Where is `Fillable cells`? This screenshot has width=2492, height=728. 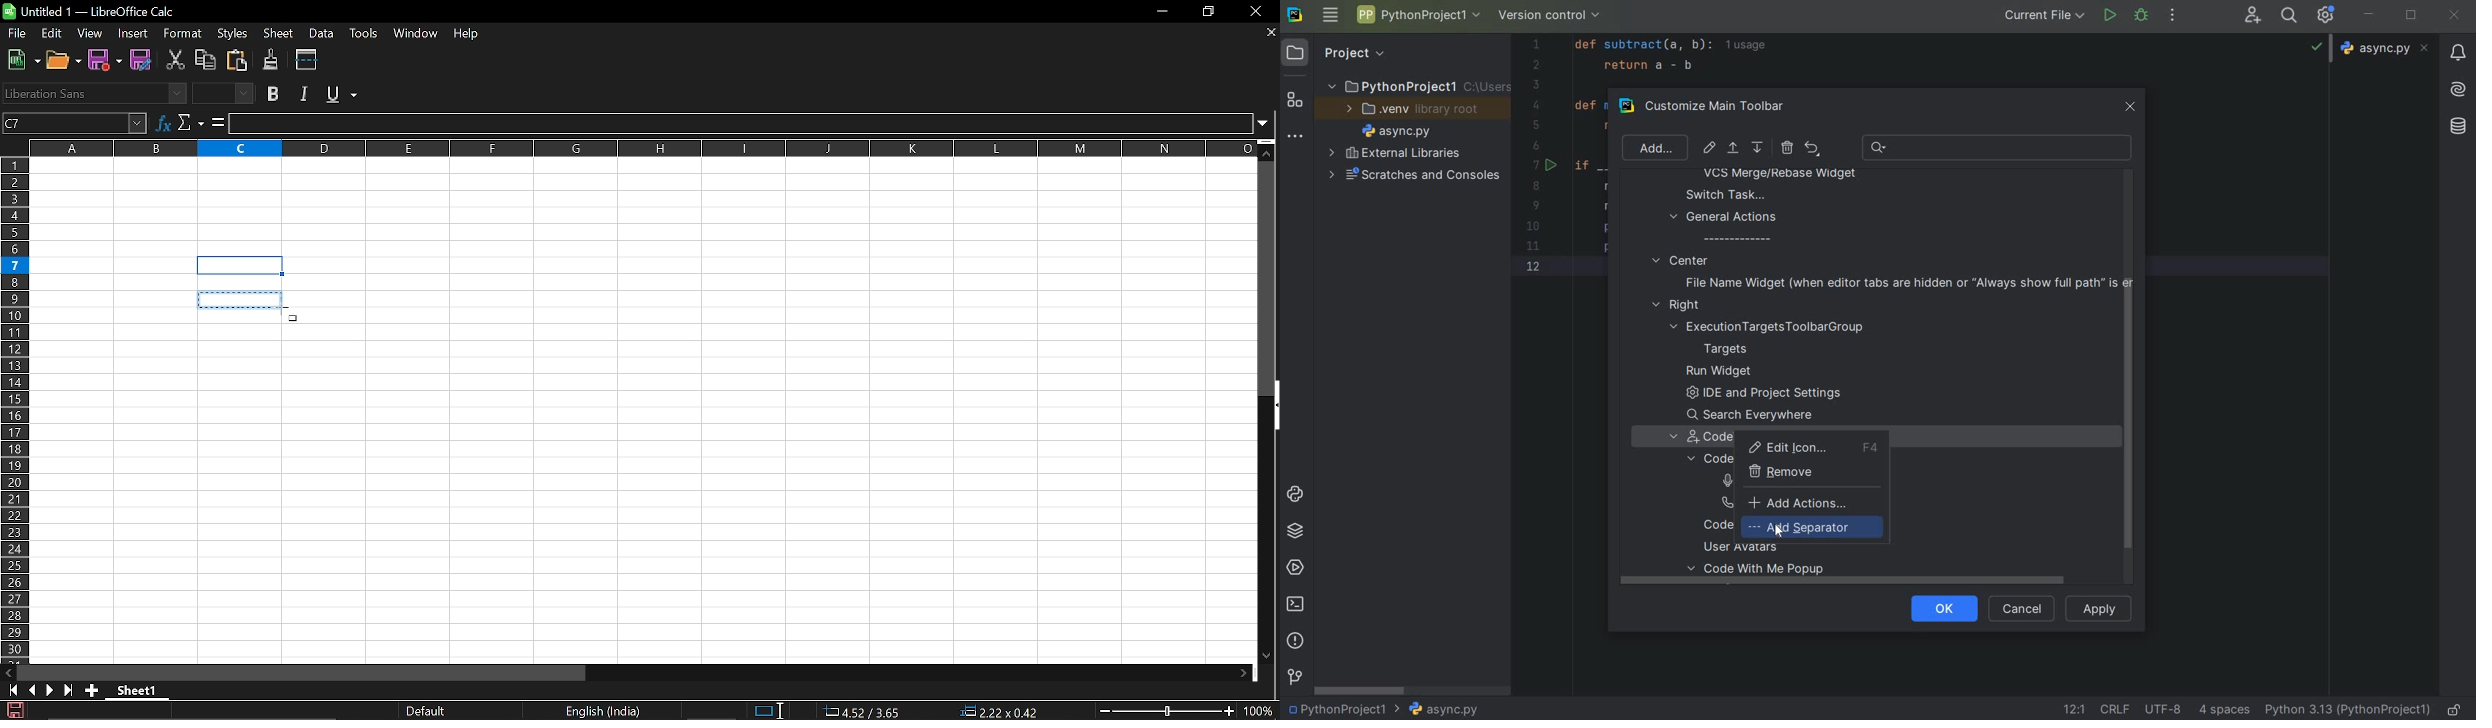 Fillable cells is located at coordinates (114, 281).